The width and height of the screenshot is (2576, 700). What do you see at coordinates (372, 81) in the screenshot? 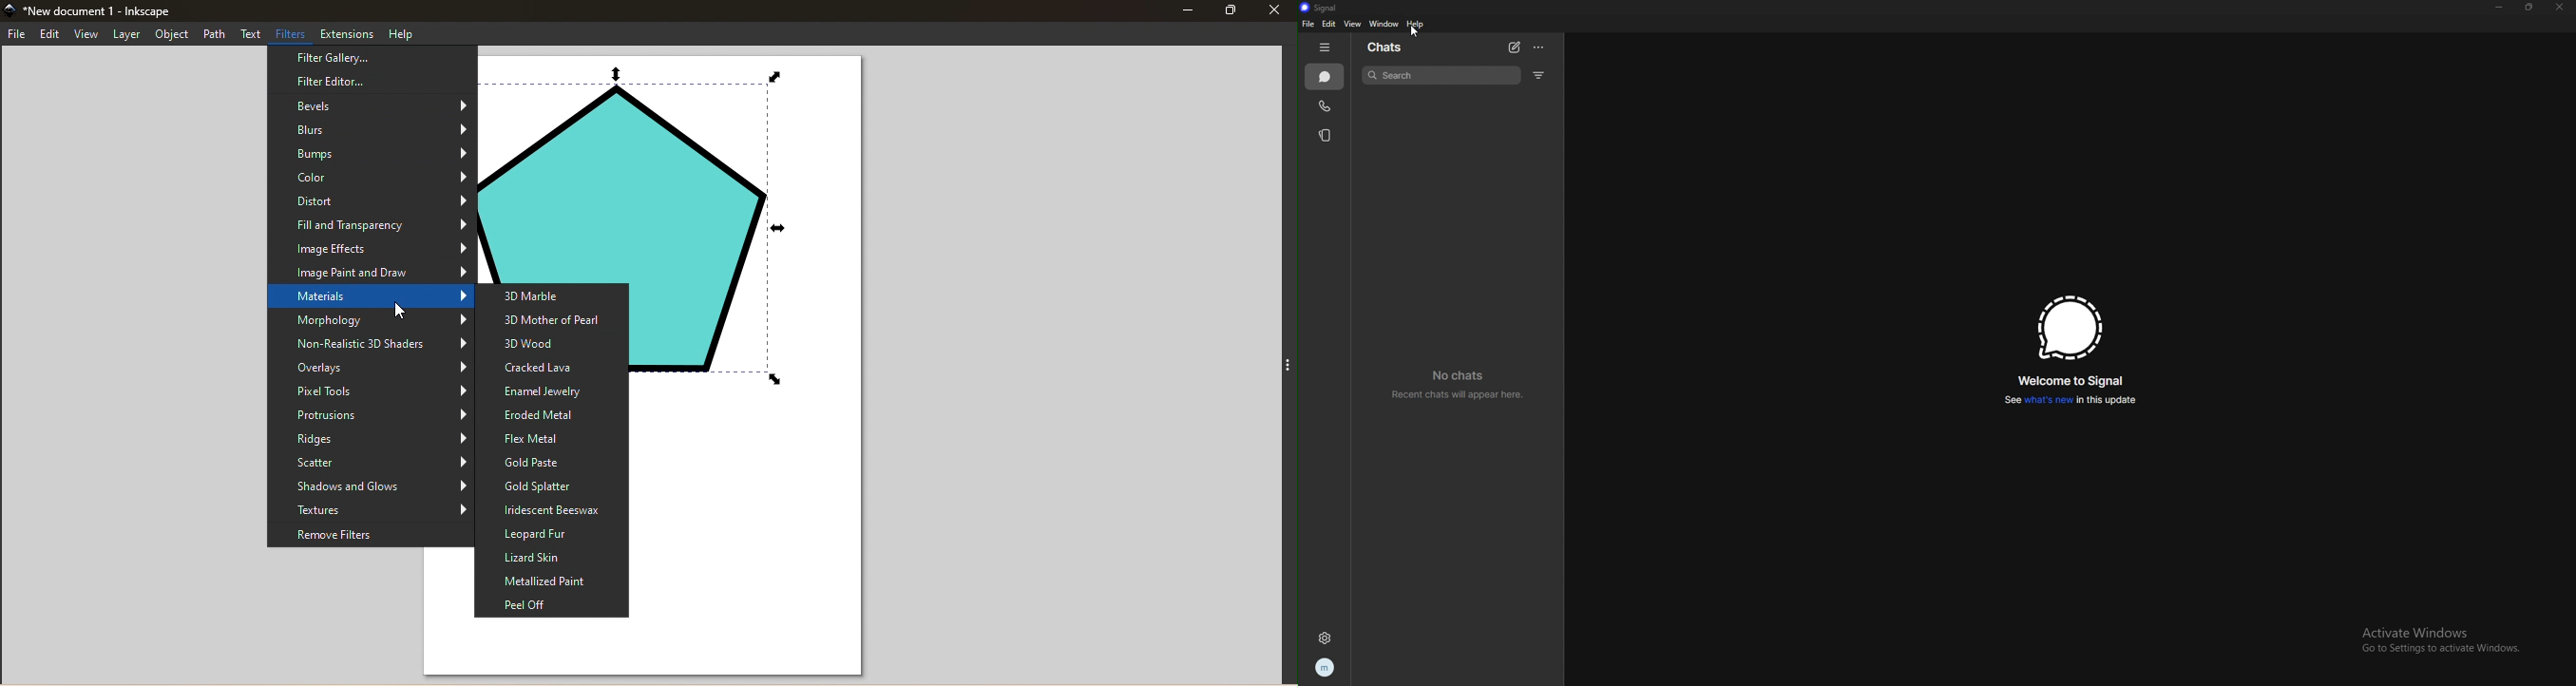
I see `Filter Editor` at bounding box center [372, 81].